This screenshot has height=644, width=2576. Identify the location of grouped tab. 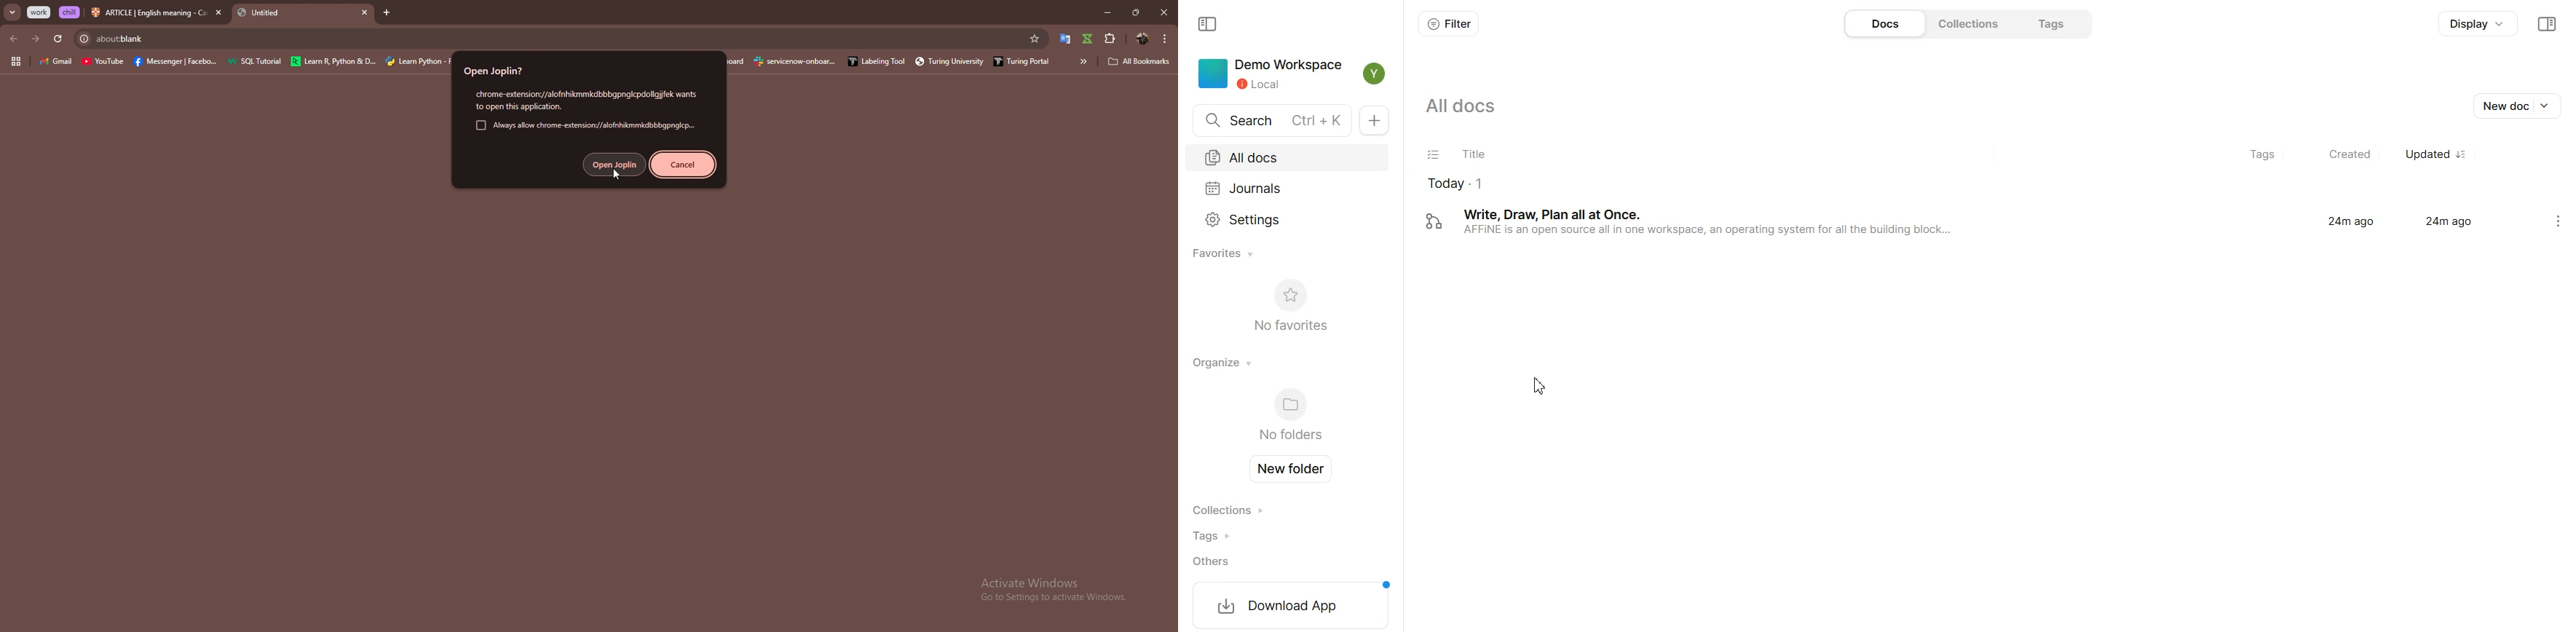
(70, 12).